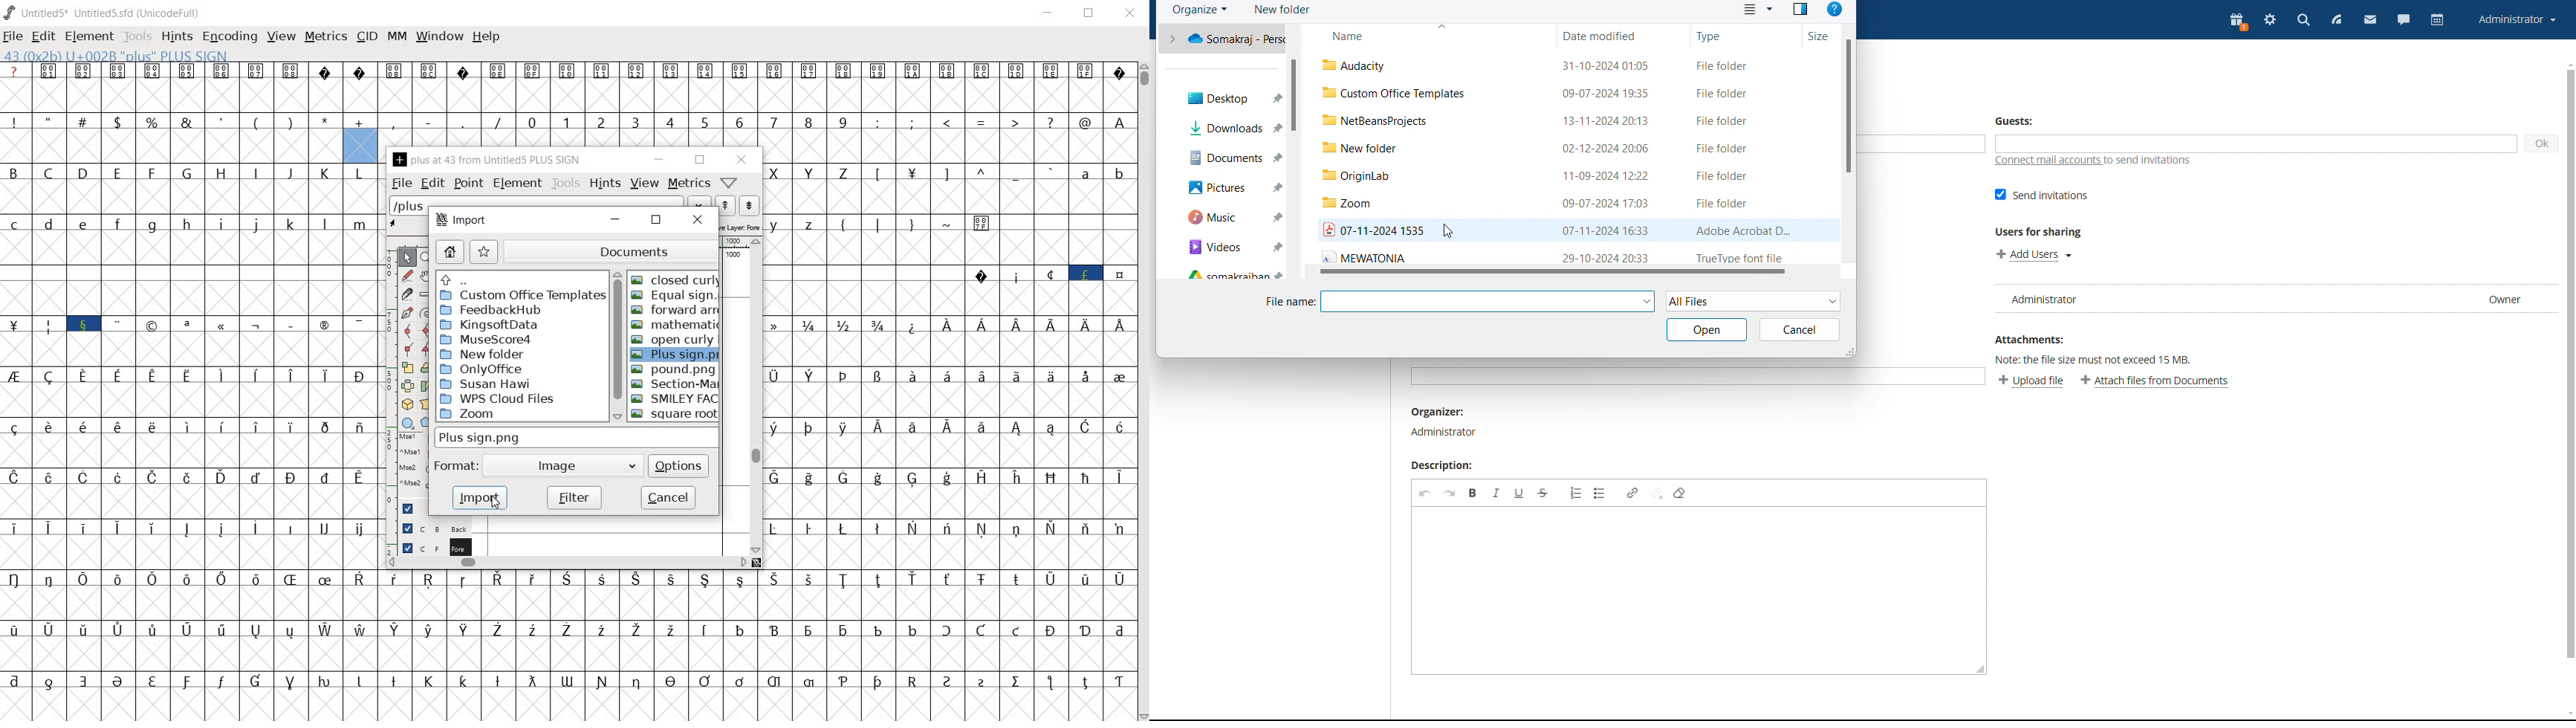 This screenshot has height=728, width=2576. Describe the element at coordinates (1129, 14) in the screenshot. I see `close` at that location.